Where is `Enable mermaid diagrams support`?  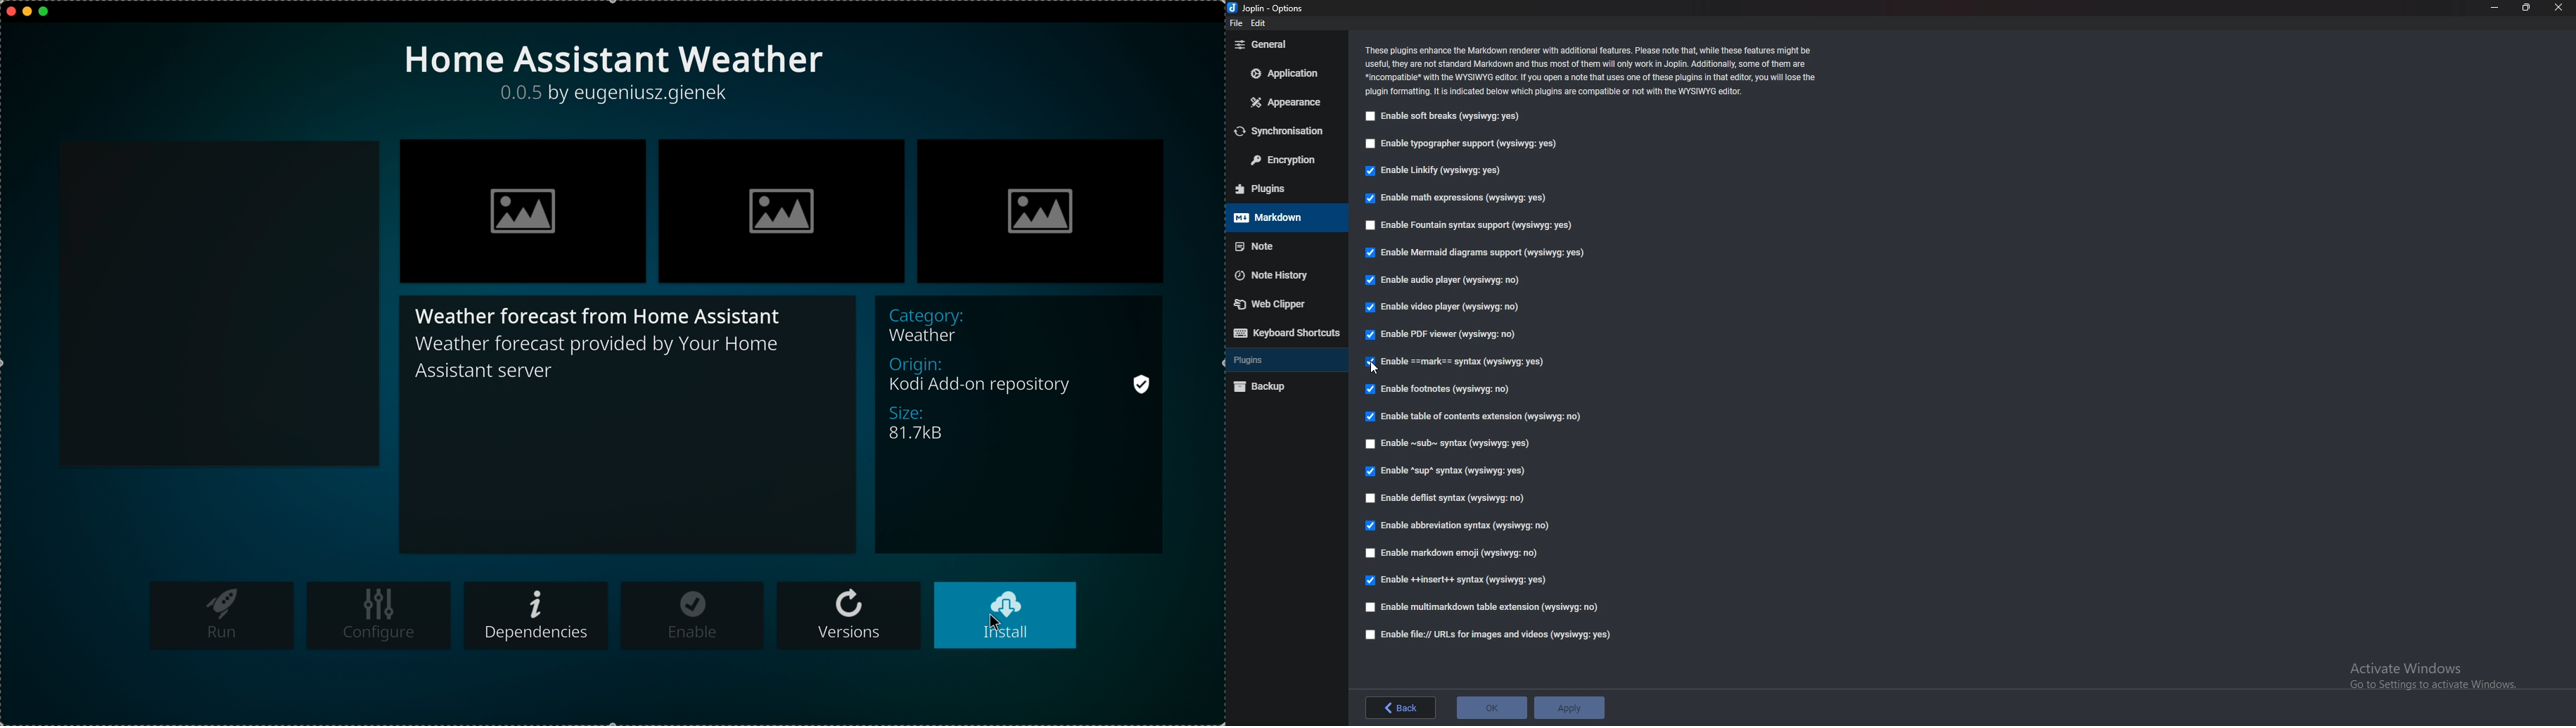
Enable mermaid diagrams support is located at coordinates (1474, 253).